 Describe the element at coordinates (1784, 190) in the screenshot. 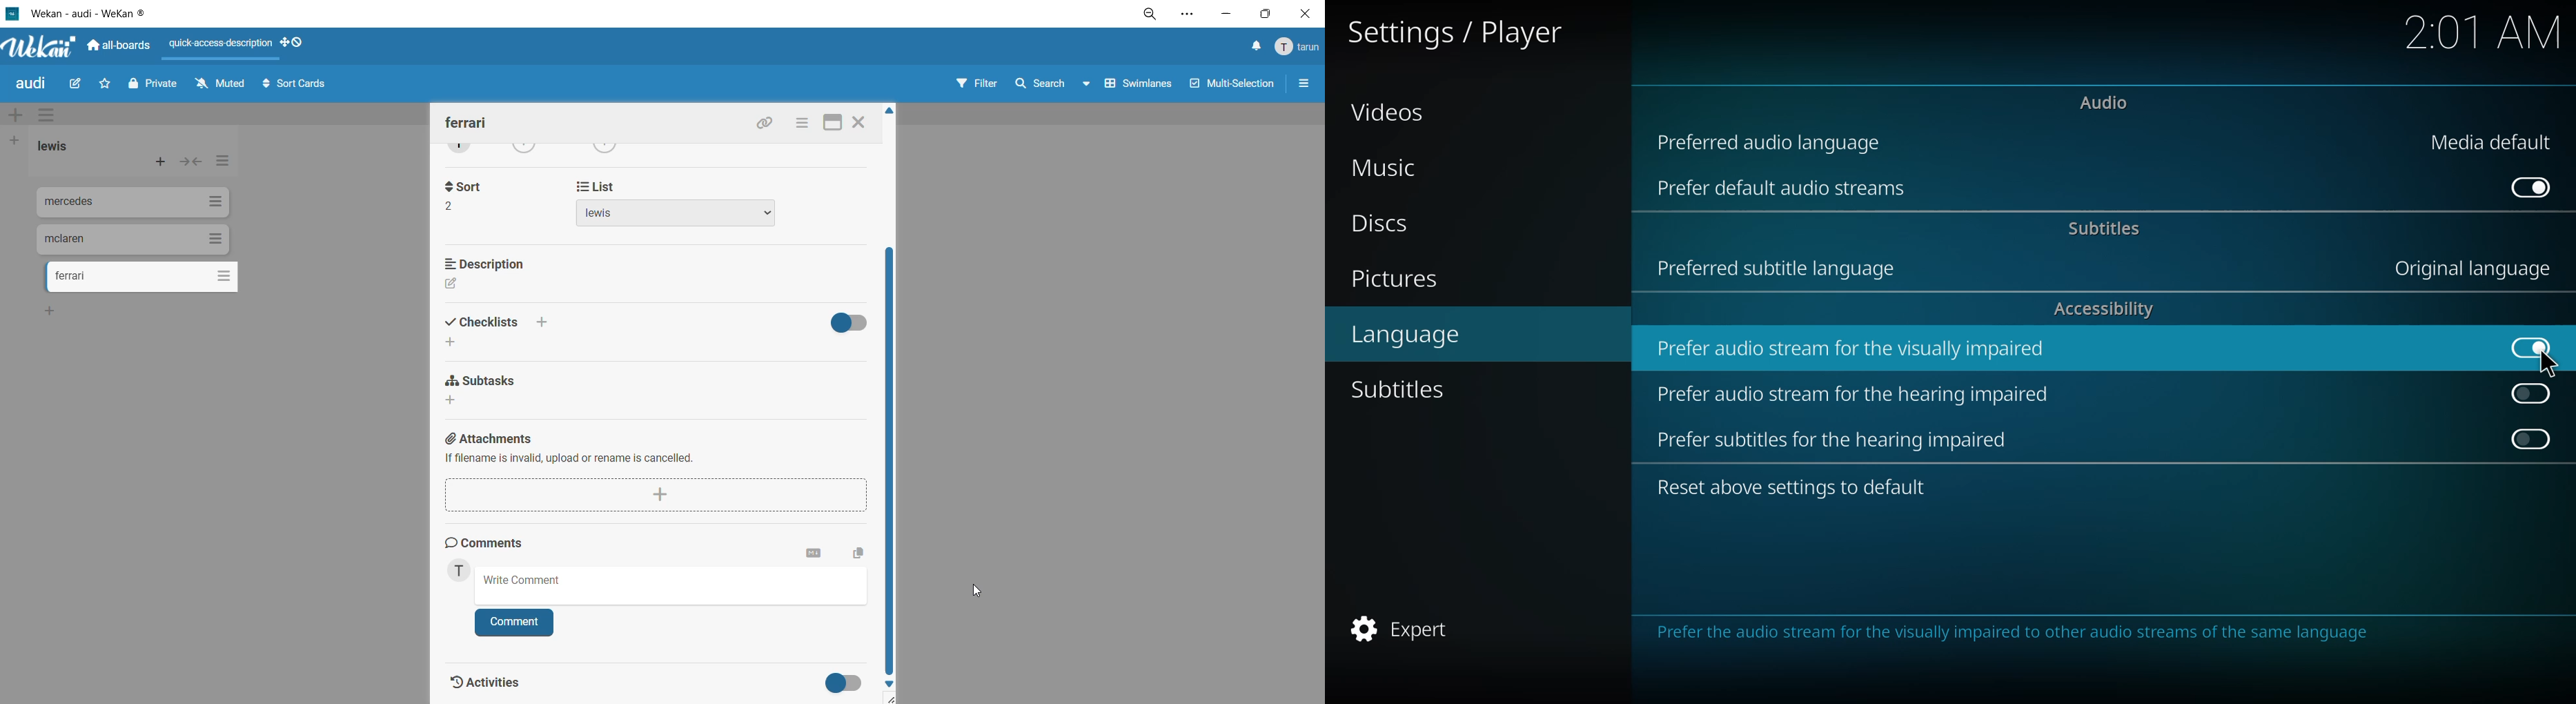

I see `prefer default audio` at that location.